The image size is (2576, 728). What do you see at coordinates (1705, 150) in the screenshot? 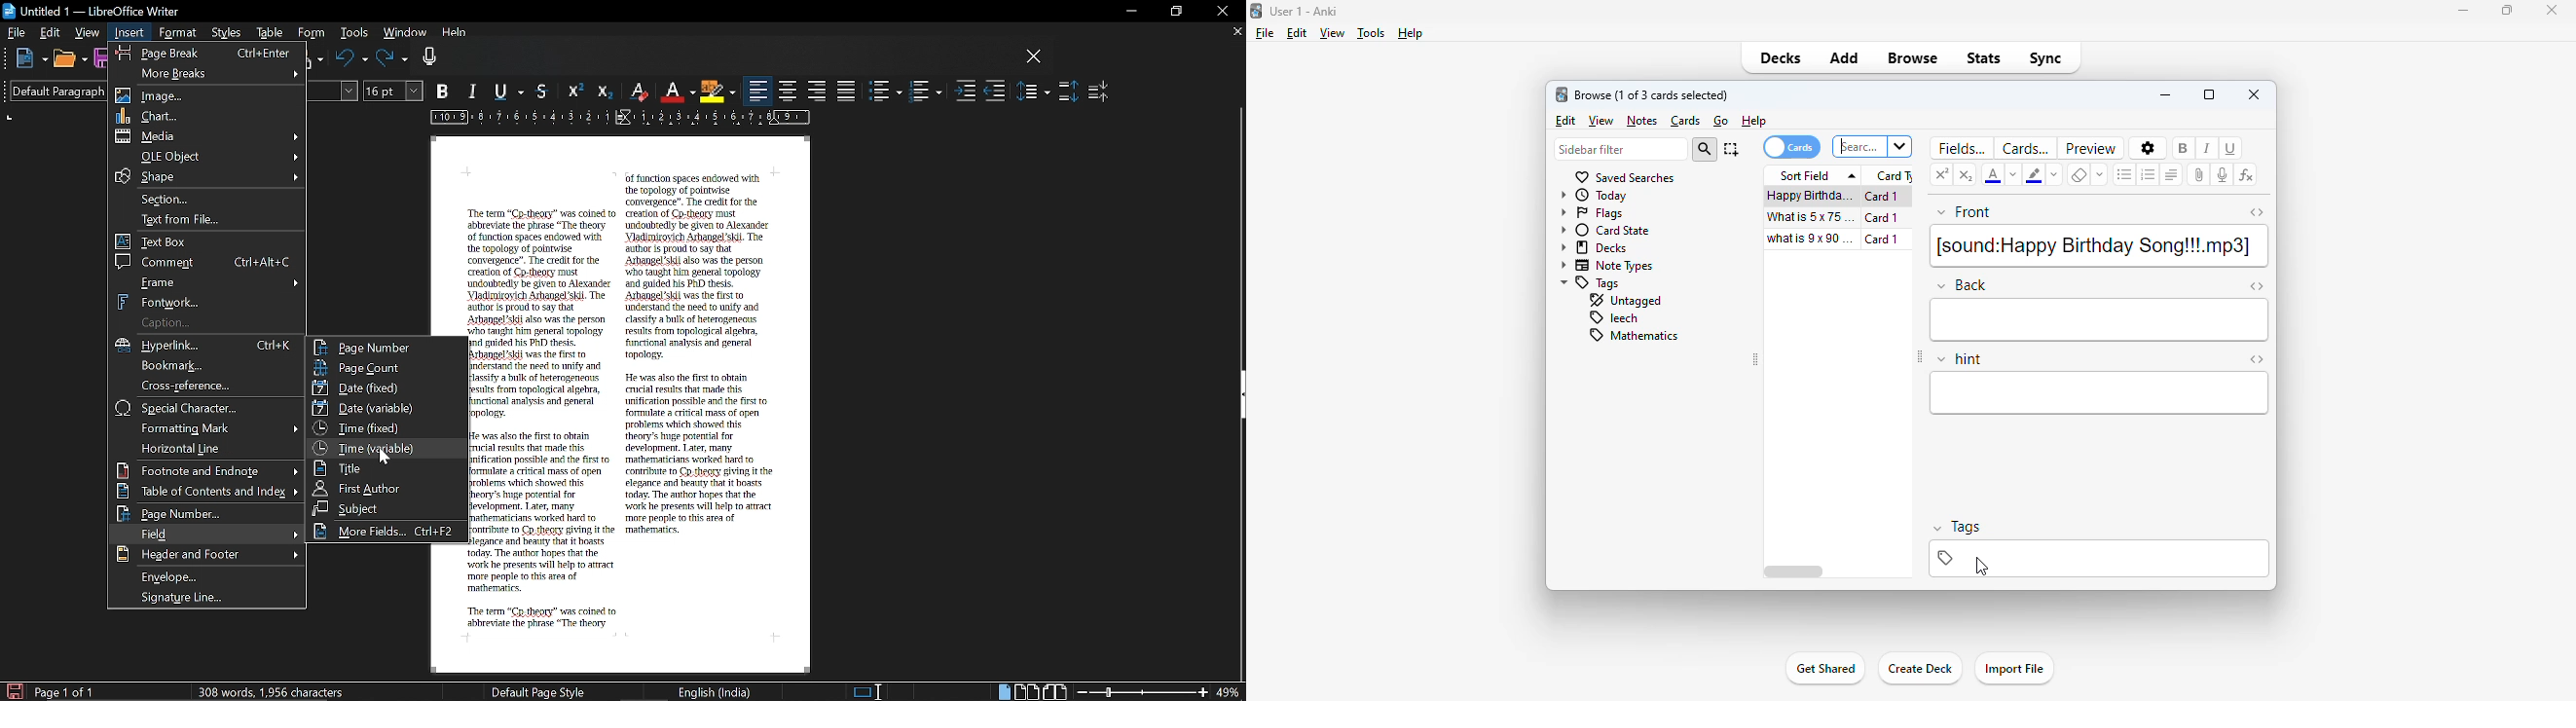
I see `search` at bounding box center [1705, 150].